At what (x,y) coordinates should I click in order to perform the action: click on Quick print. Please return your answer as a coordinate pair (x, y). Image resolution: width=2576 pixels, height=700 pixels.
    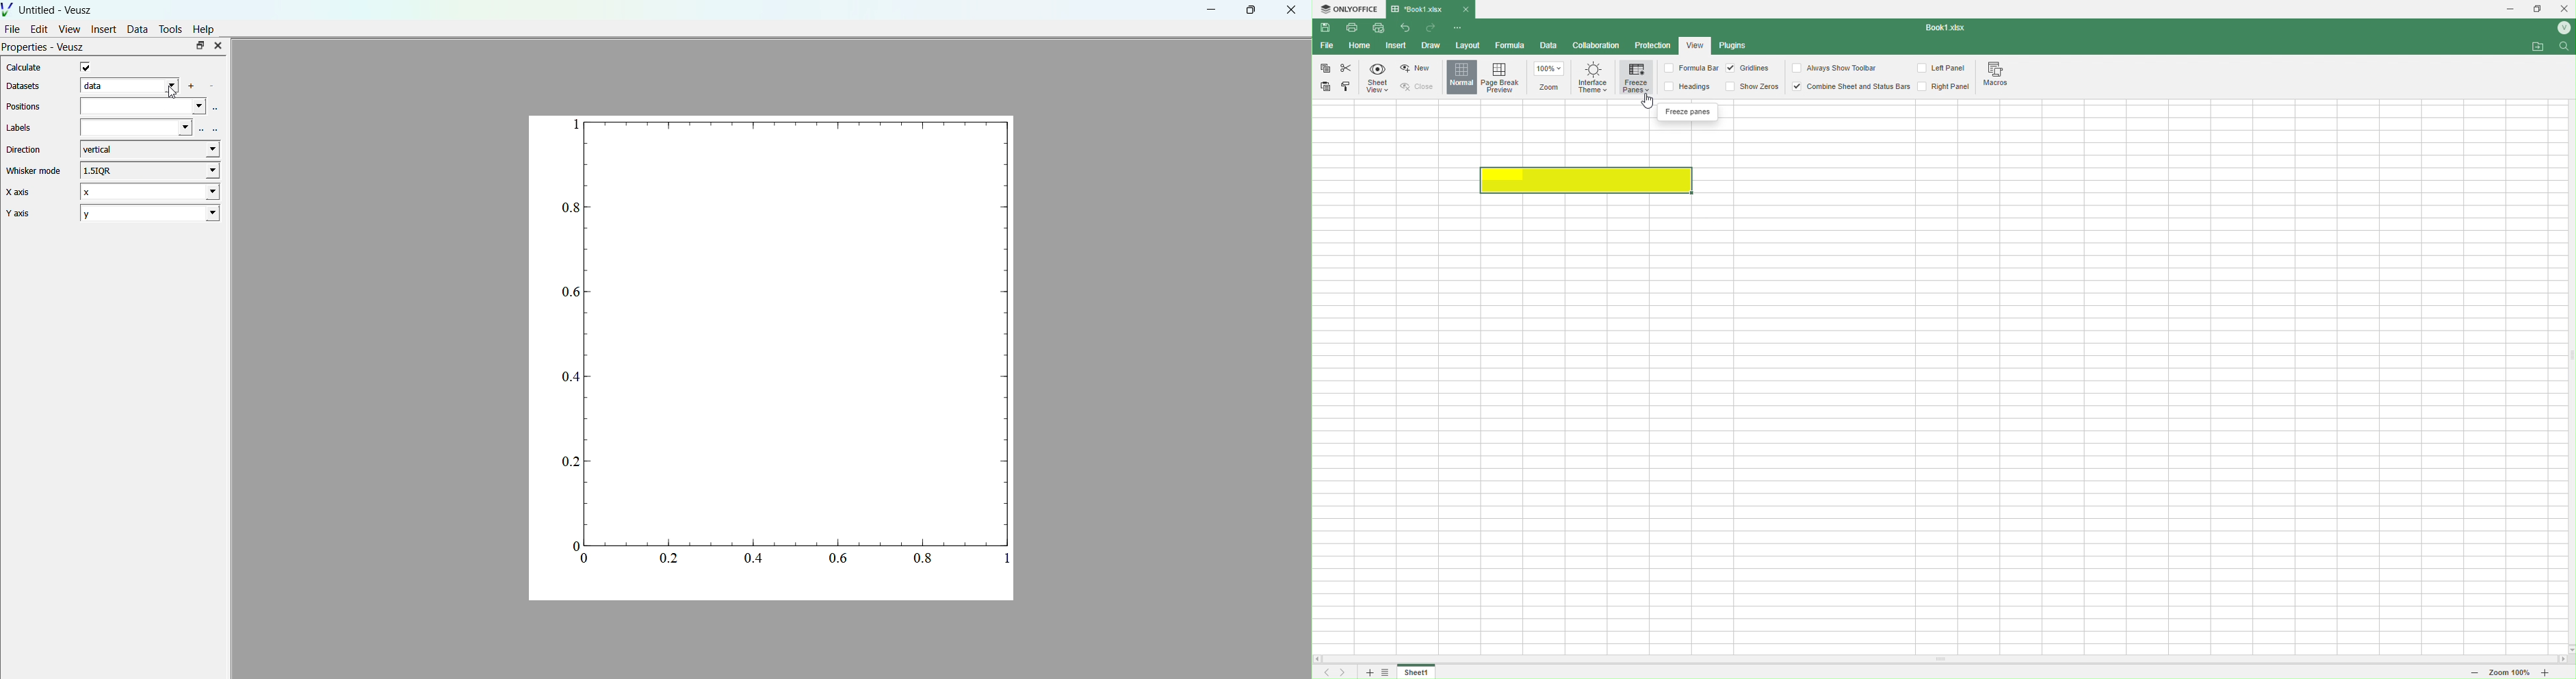
    Looking at the image, I should click on (1378, 28).